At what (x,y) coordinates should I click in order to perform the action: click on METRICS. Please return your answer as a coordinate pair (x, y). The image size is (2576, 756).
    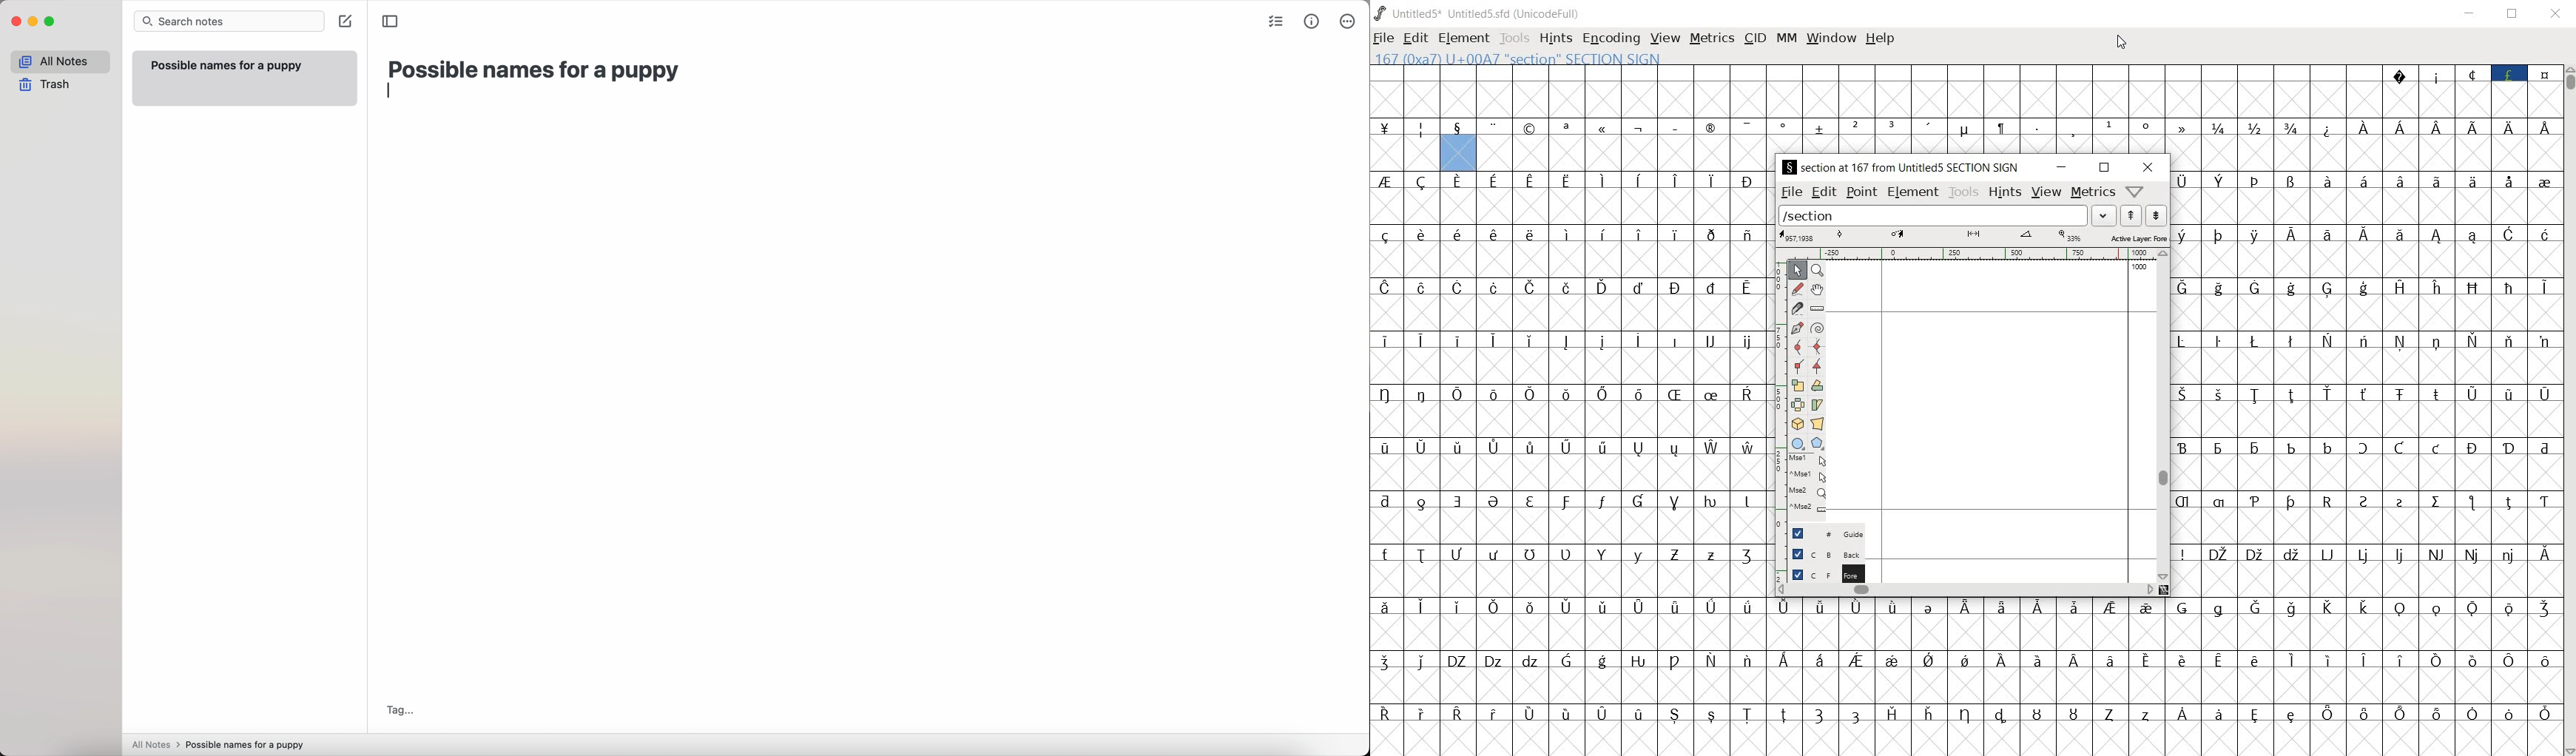
    Looking at the image, I should click on (1713, 39).